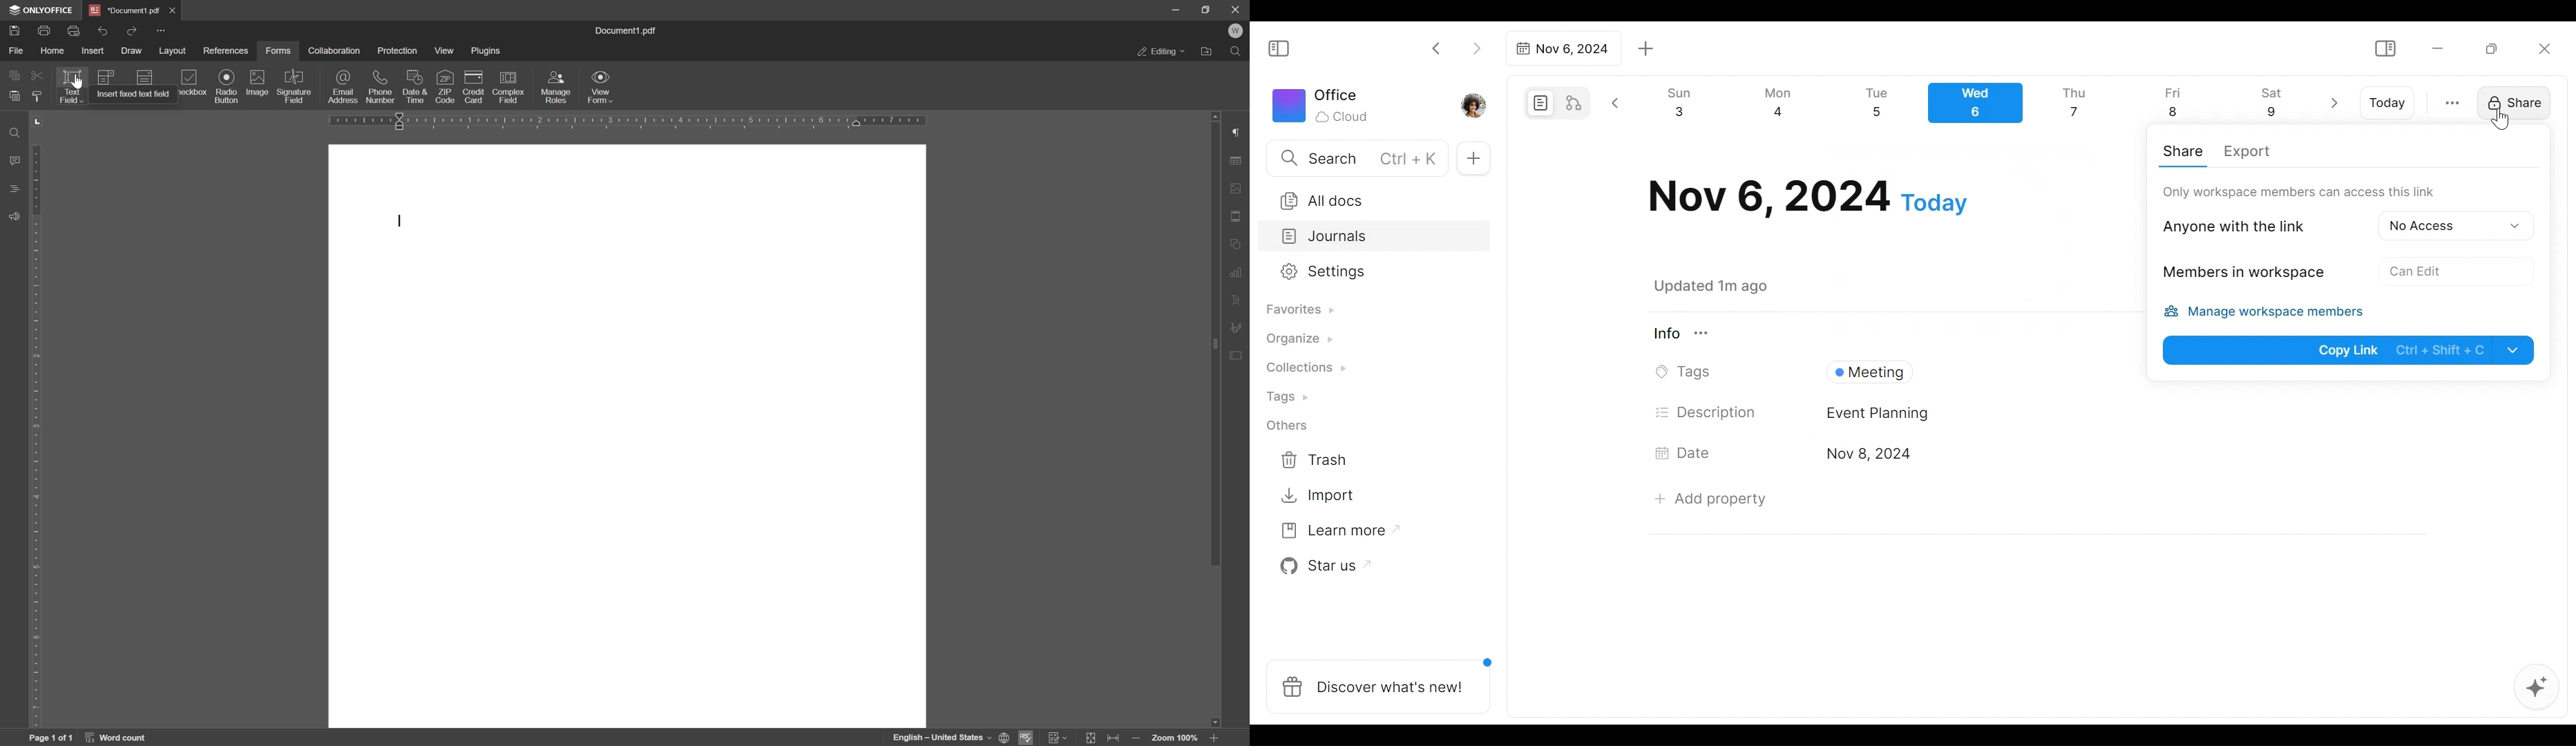 Image resolution: width=2576 pixels, height=756 pixels. I want to click on customize quick access toolbar, so click(161, 31).